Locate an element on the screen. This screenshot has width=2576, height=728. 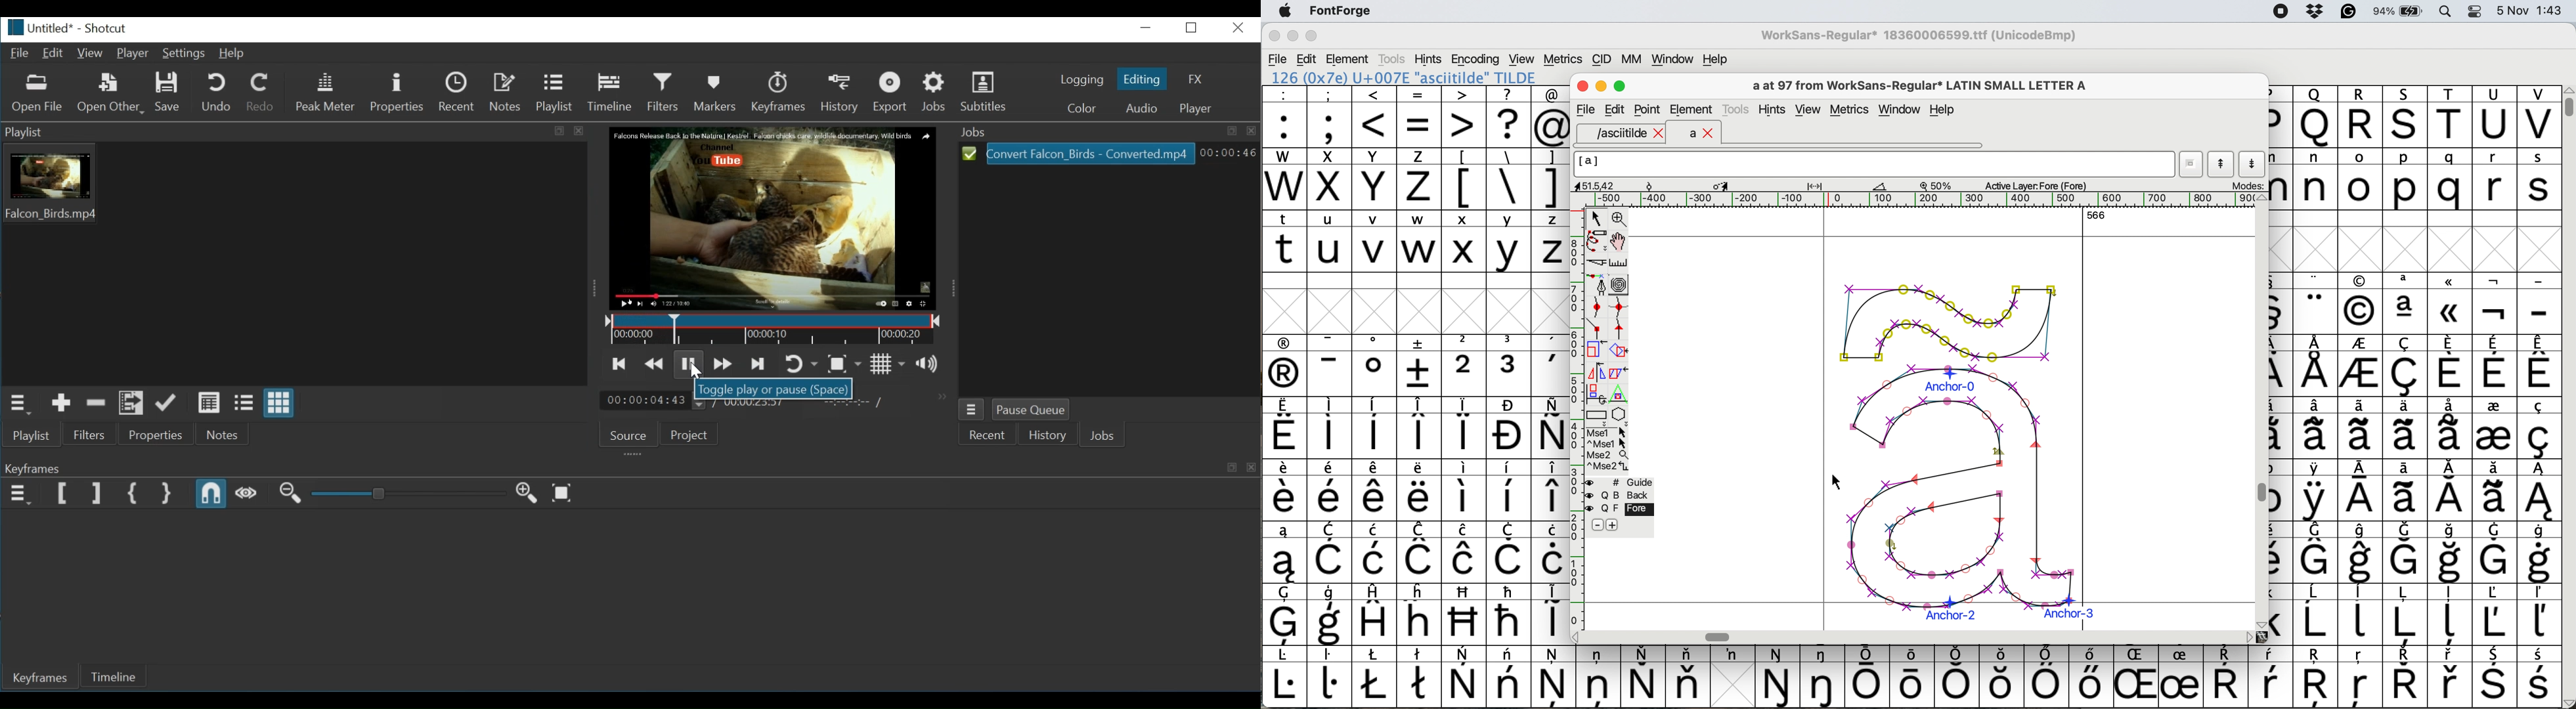
maximize is located at coordinates (1189, 29).